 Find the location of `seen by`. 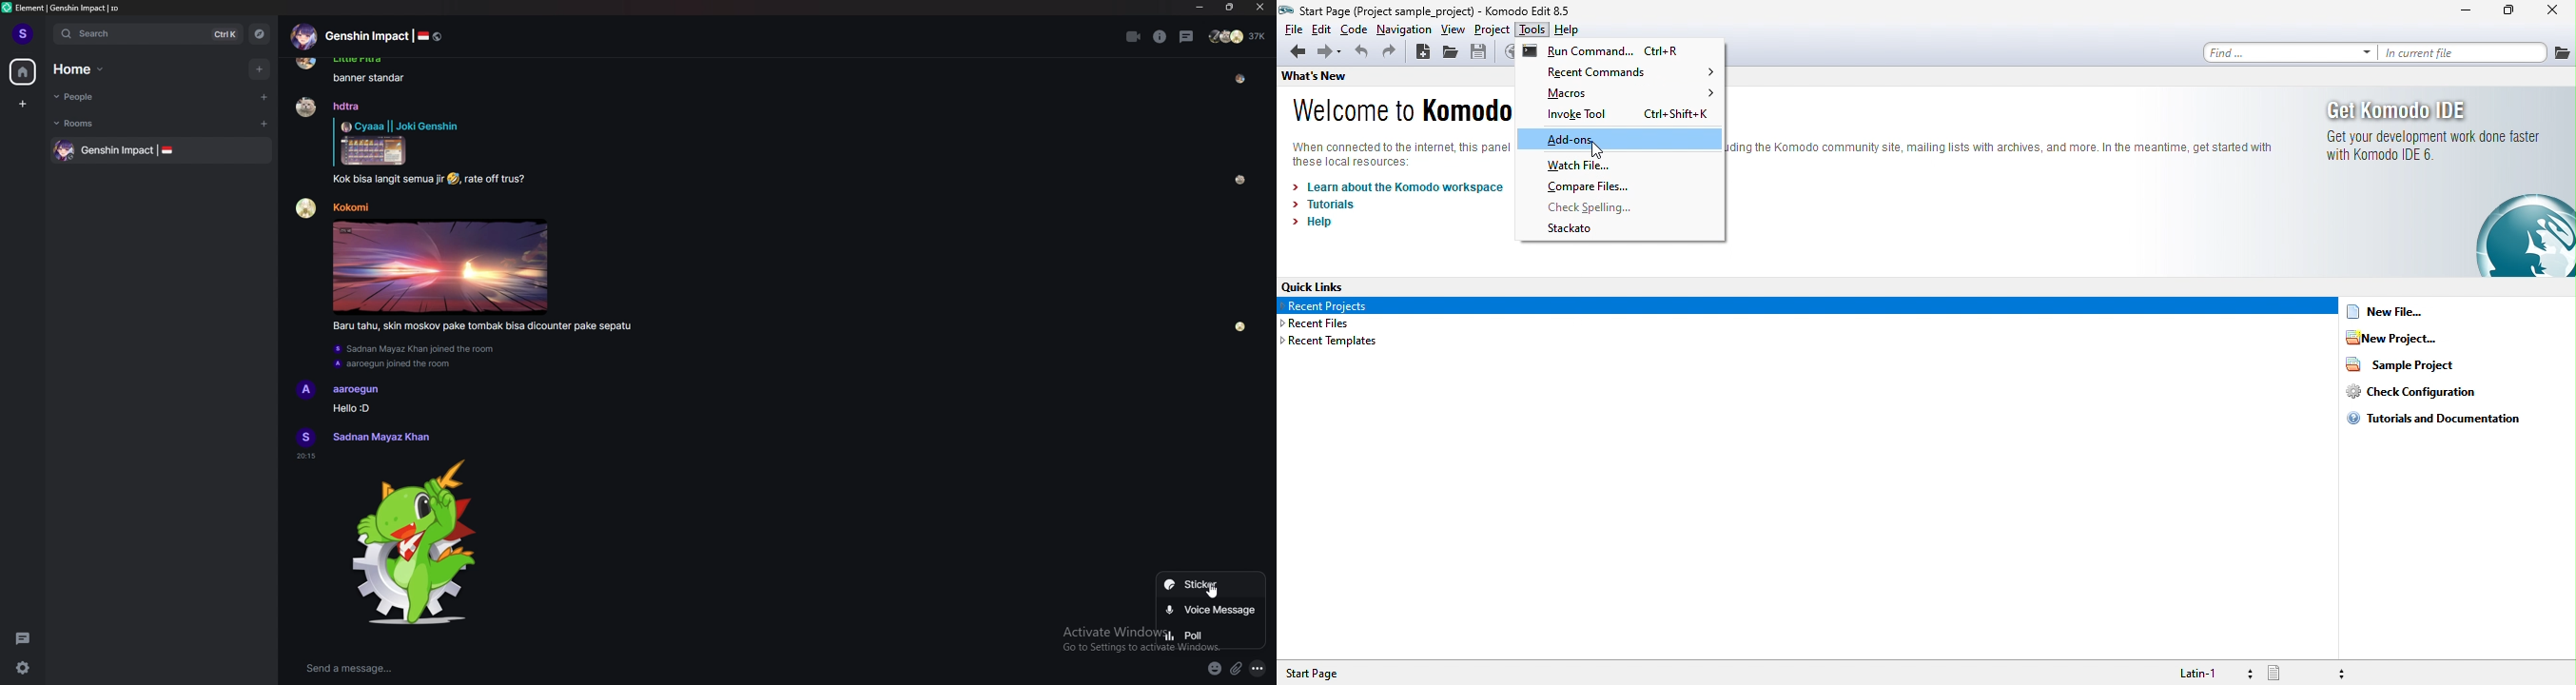

seen by is located at coordinates (1241, 79).